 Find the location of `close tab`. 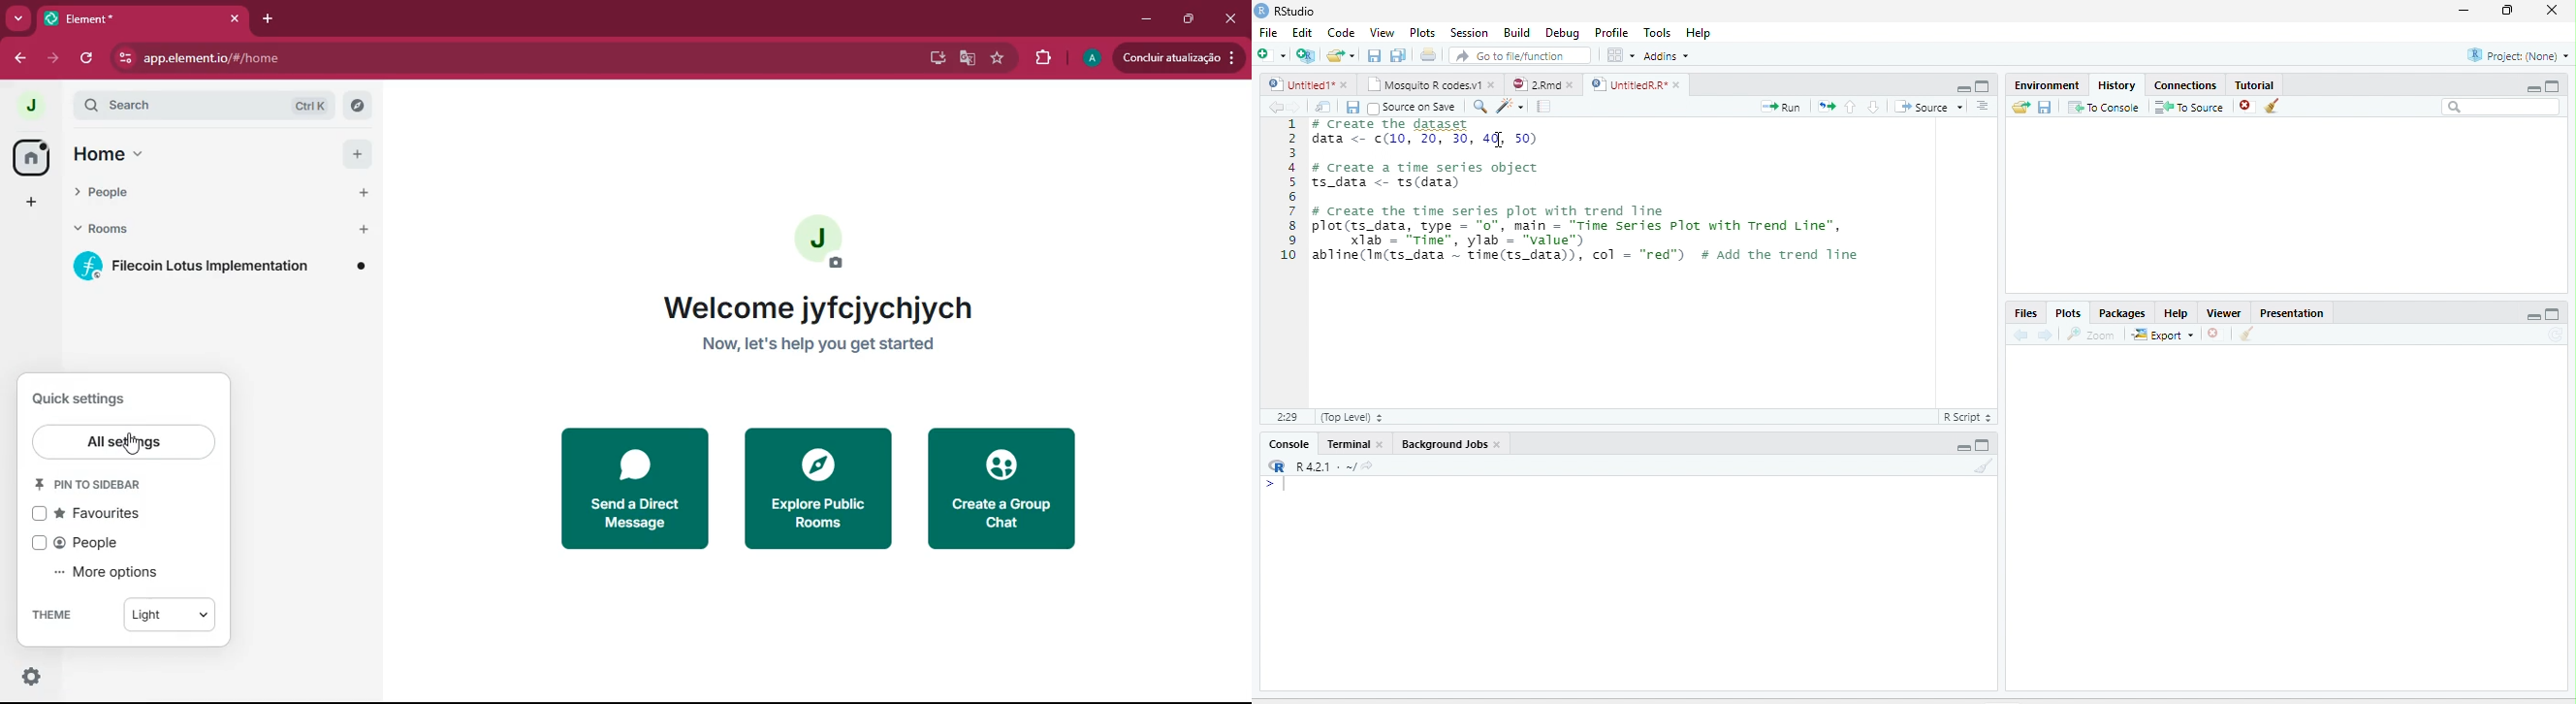

close tab is located at coordinates (235, 19).